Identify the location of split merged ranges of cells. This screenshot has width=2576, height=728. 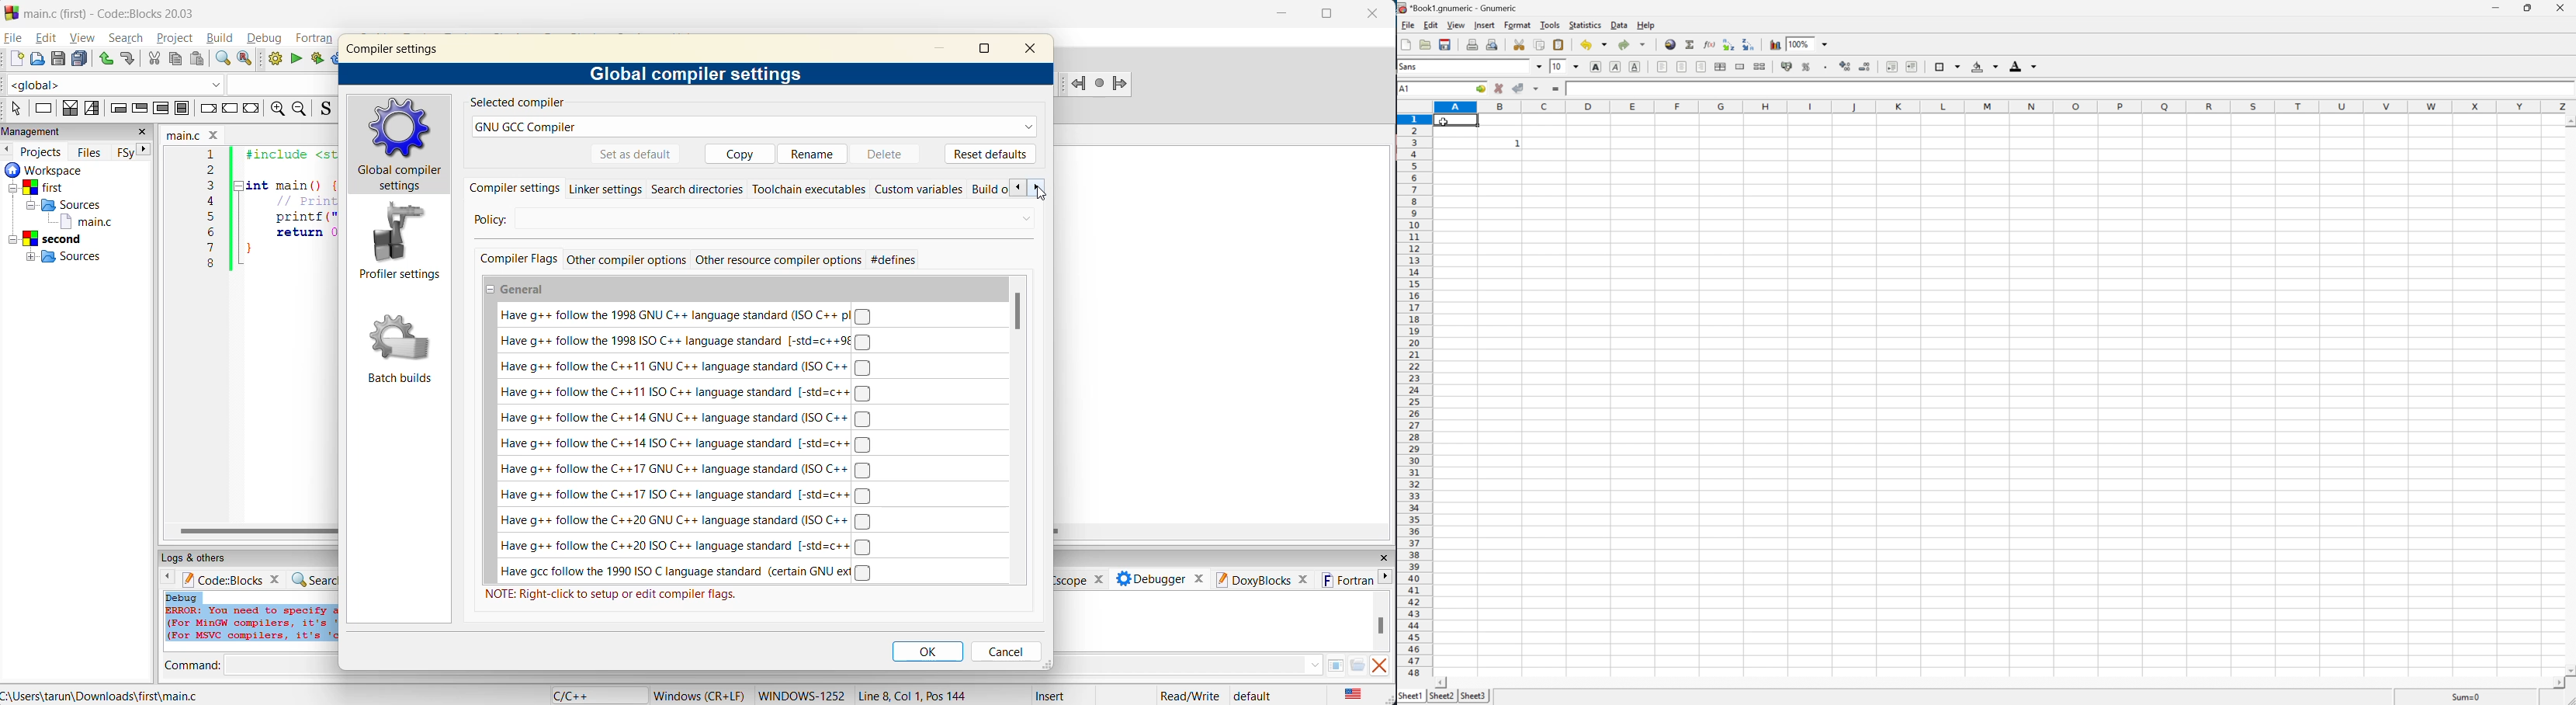
(1761, 65).